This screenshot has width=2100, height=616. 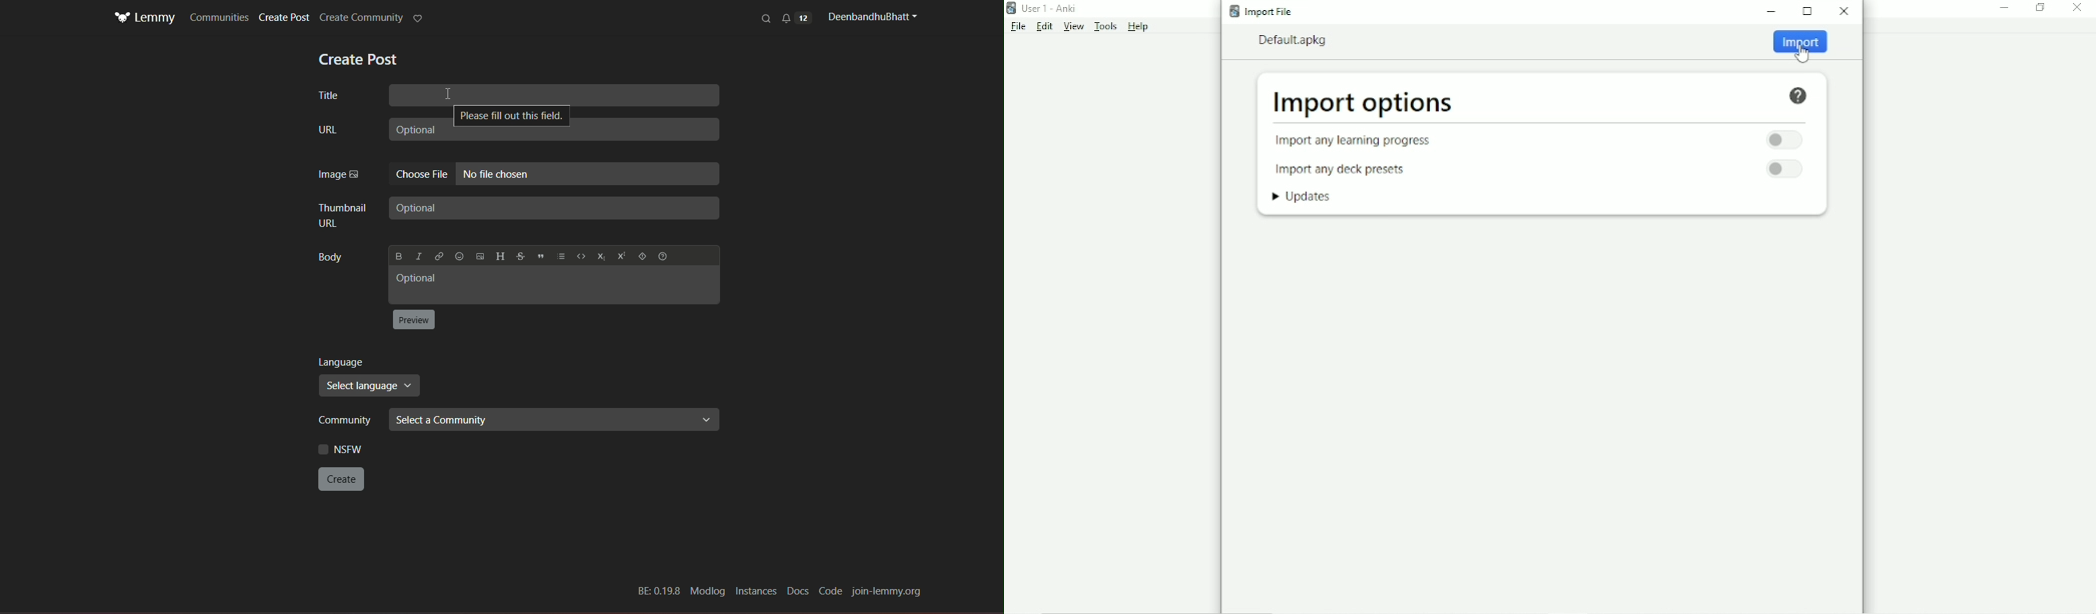 I want to click on Import options, so click(x=1363, y=103).